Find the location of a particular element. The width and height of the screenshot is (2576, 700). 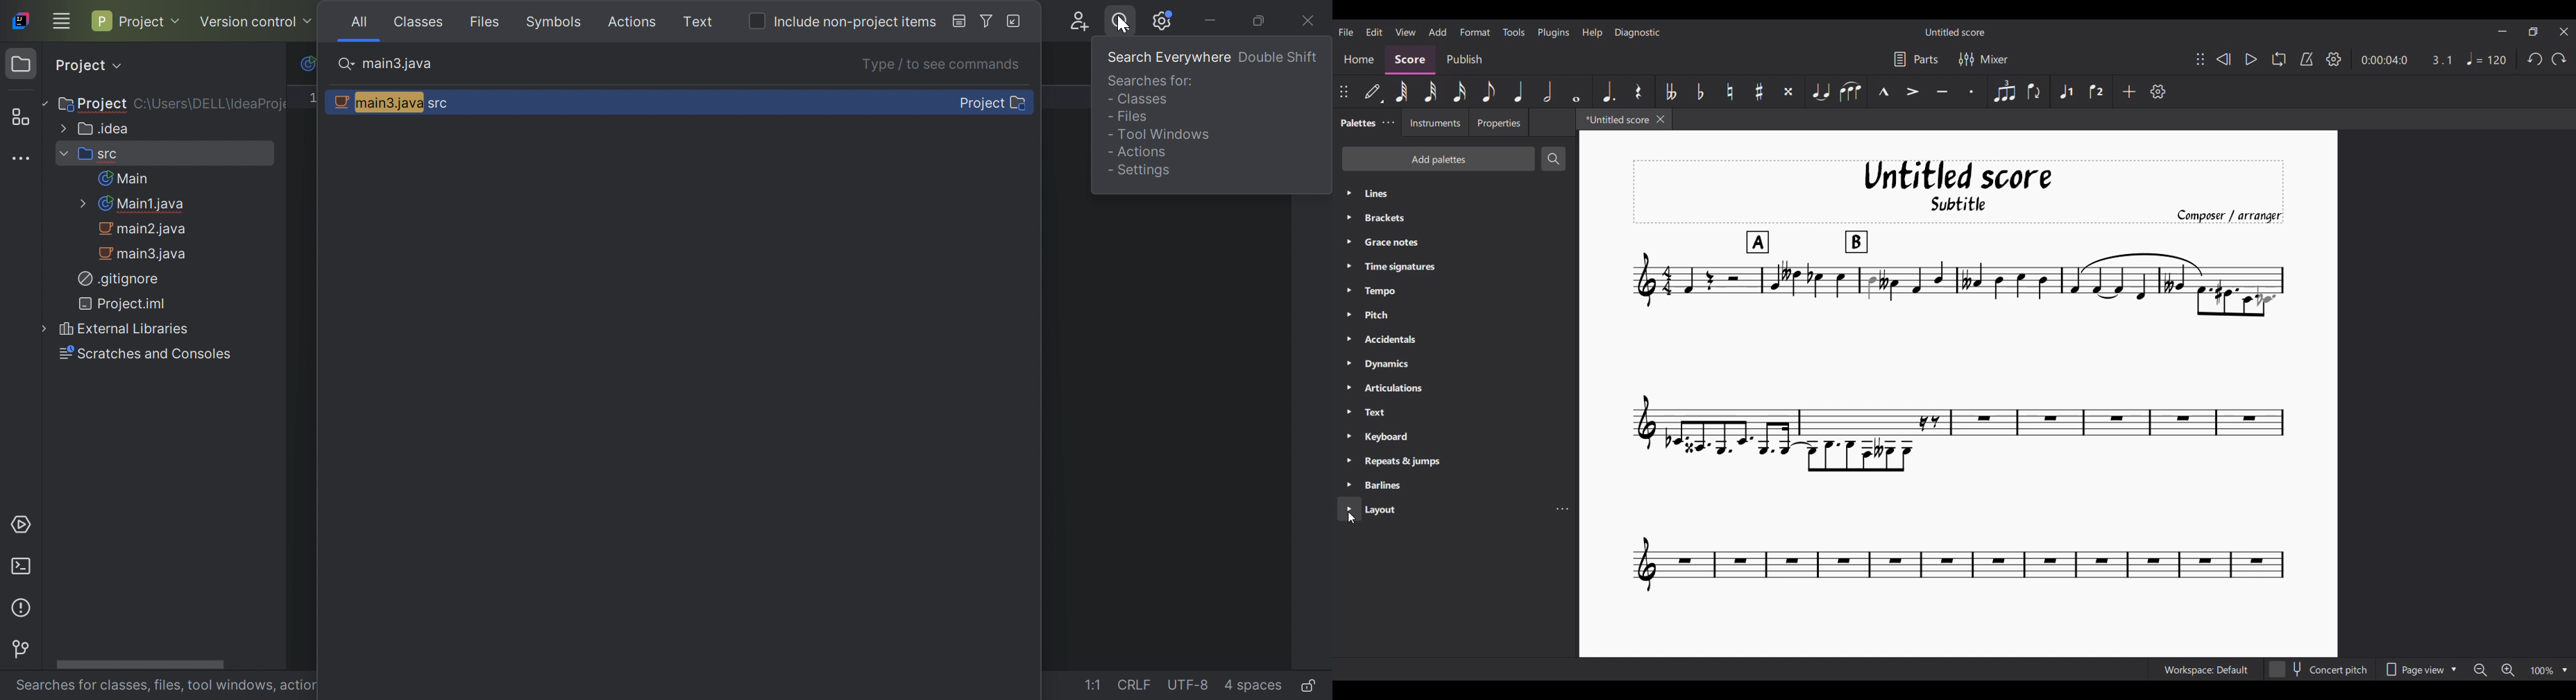

Layout palette settings is located at coordinates (1562, 509).